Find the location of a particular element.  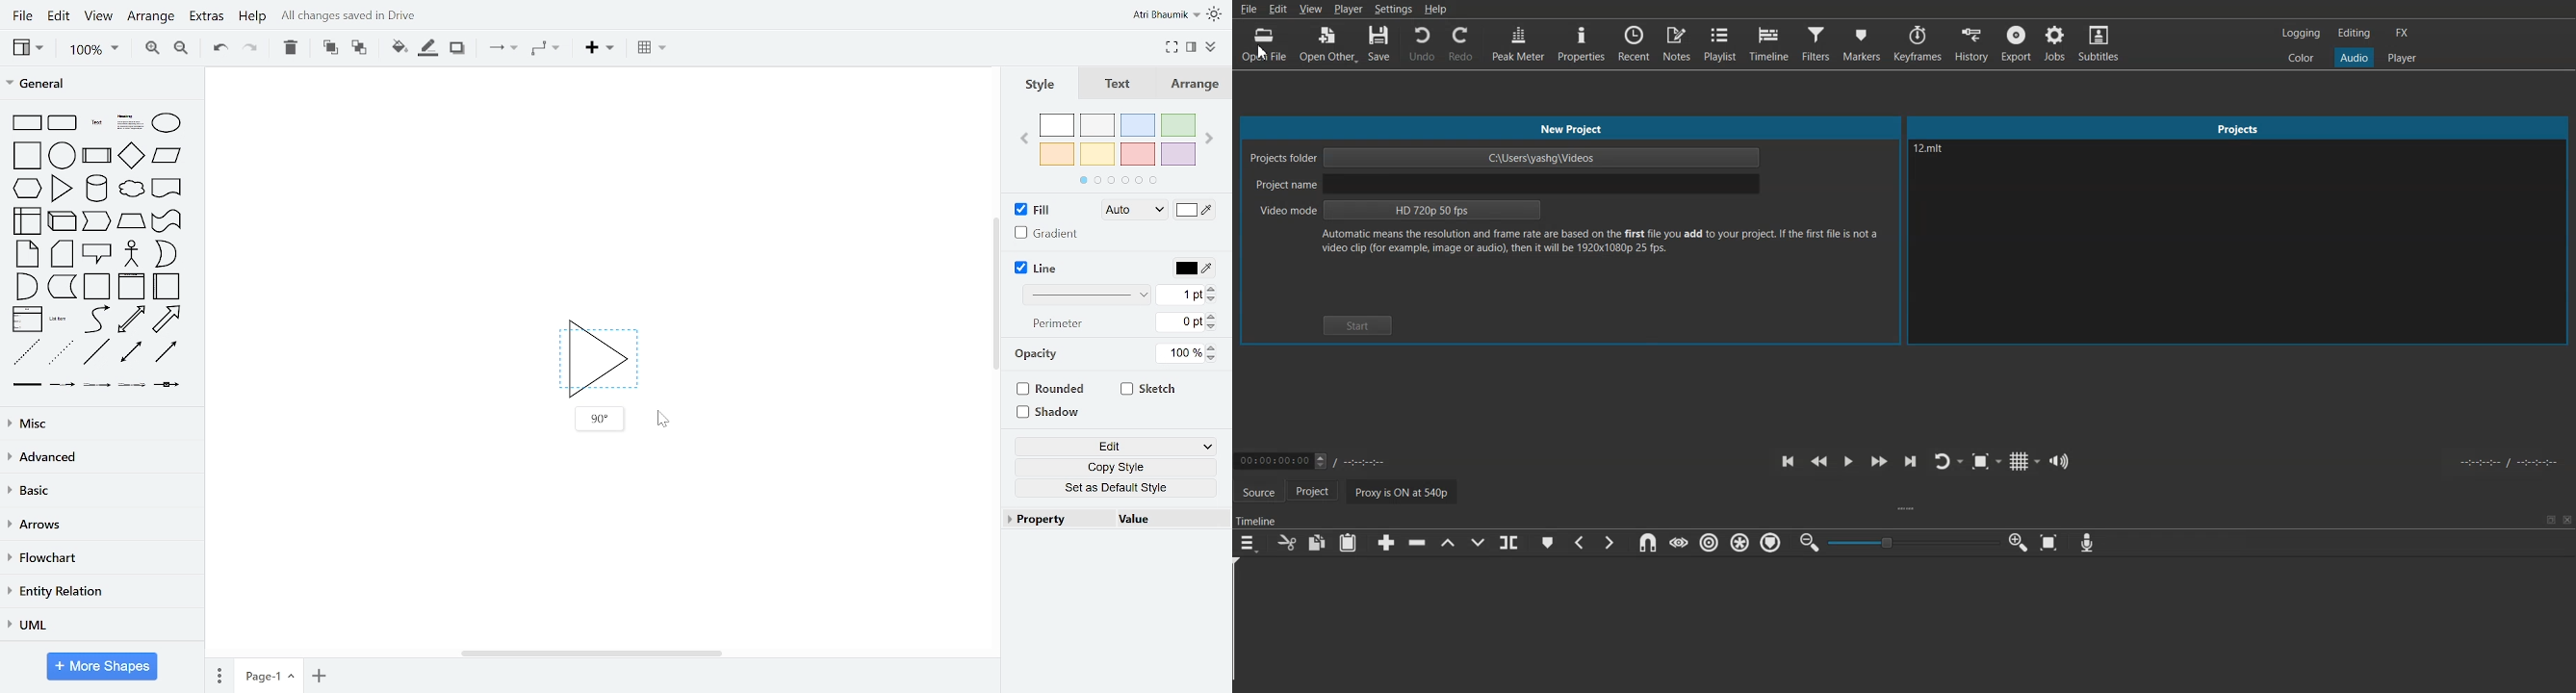

card is located at coordinates (62, 254).